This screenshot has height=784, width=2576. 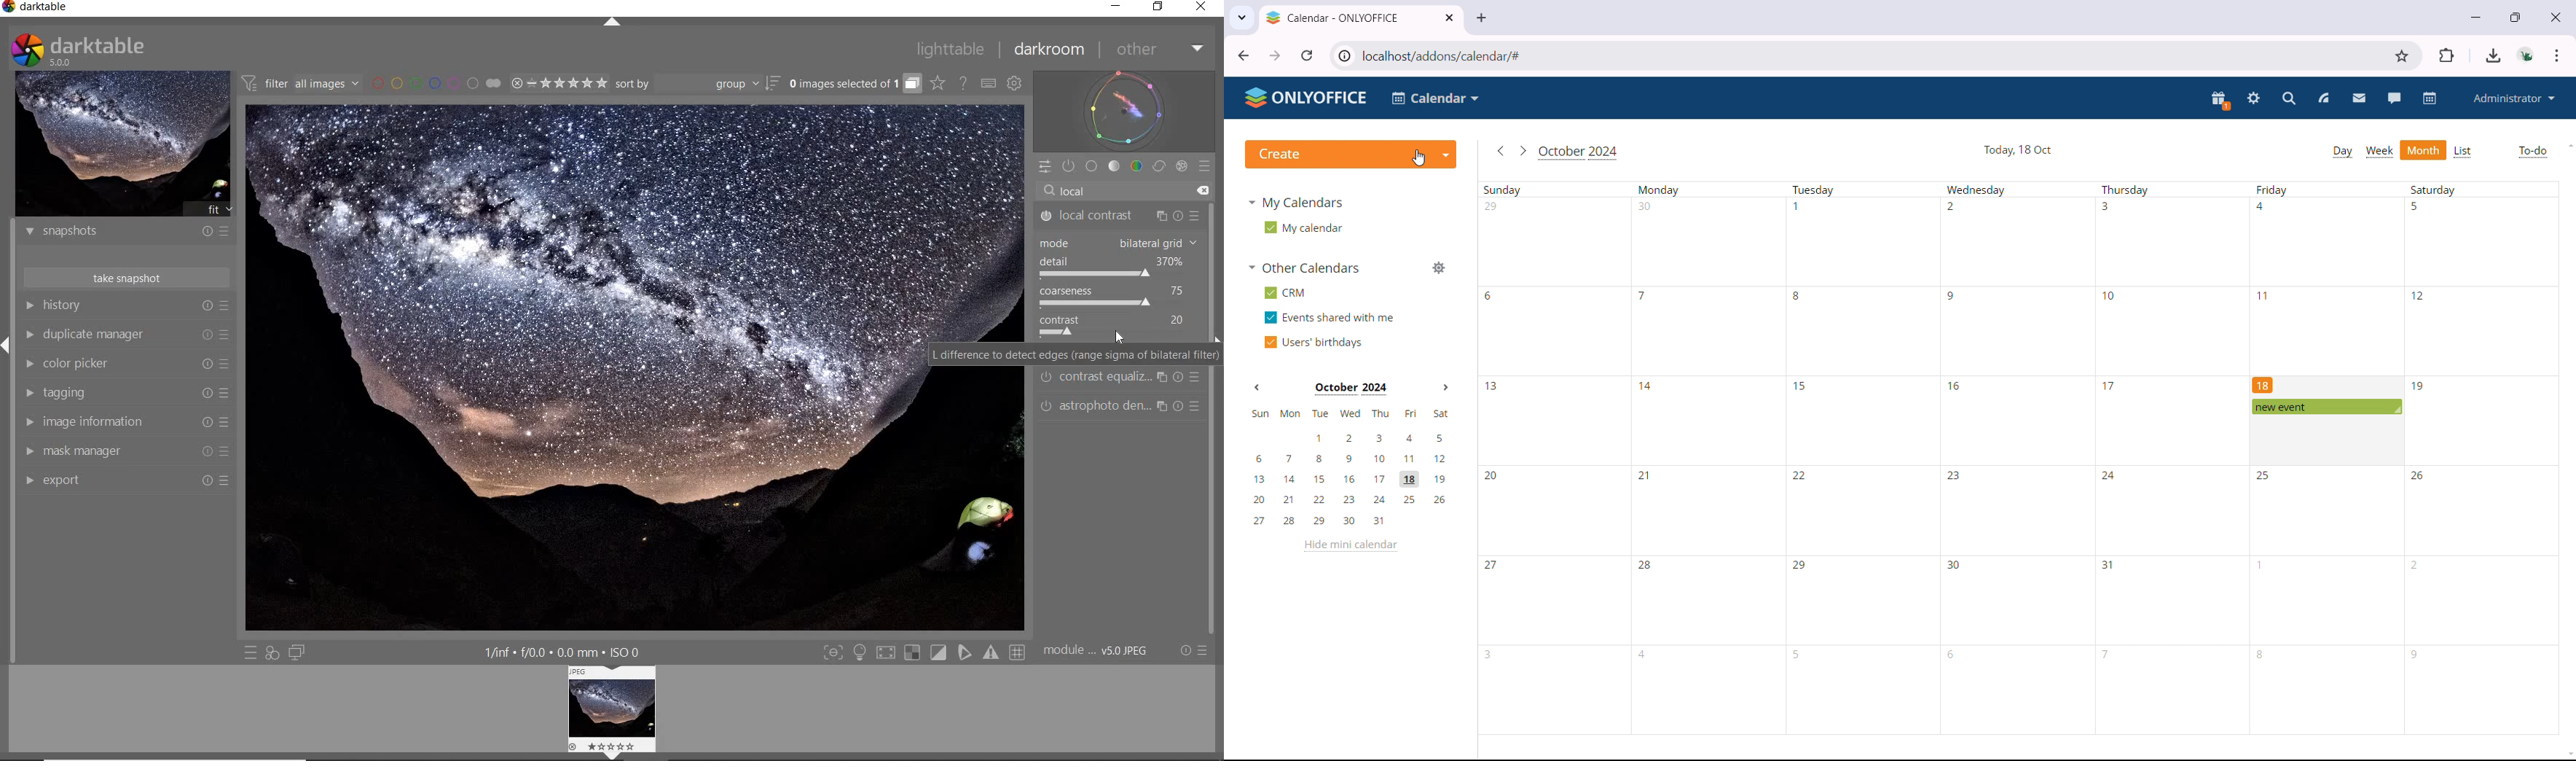 What do you see at coordinates (227, 365) in the screenshot?
I see `Presets and preferences` at bounding box center [227, 365].